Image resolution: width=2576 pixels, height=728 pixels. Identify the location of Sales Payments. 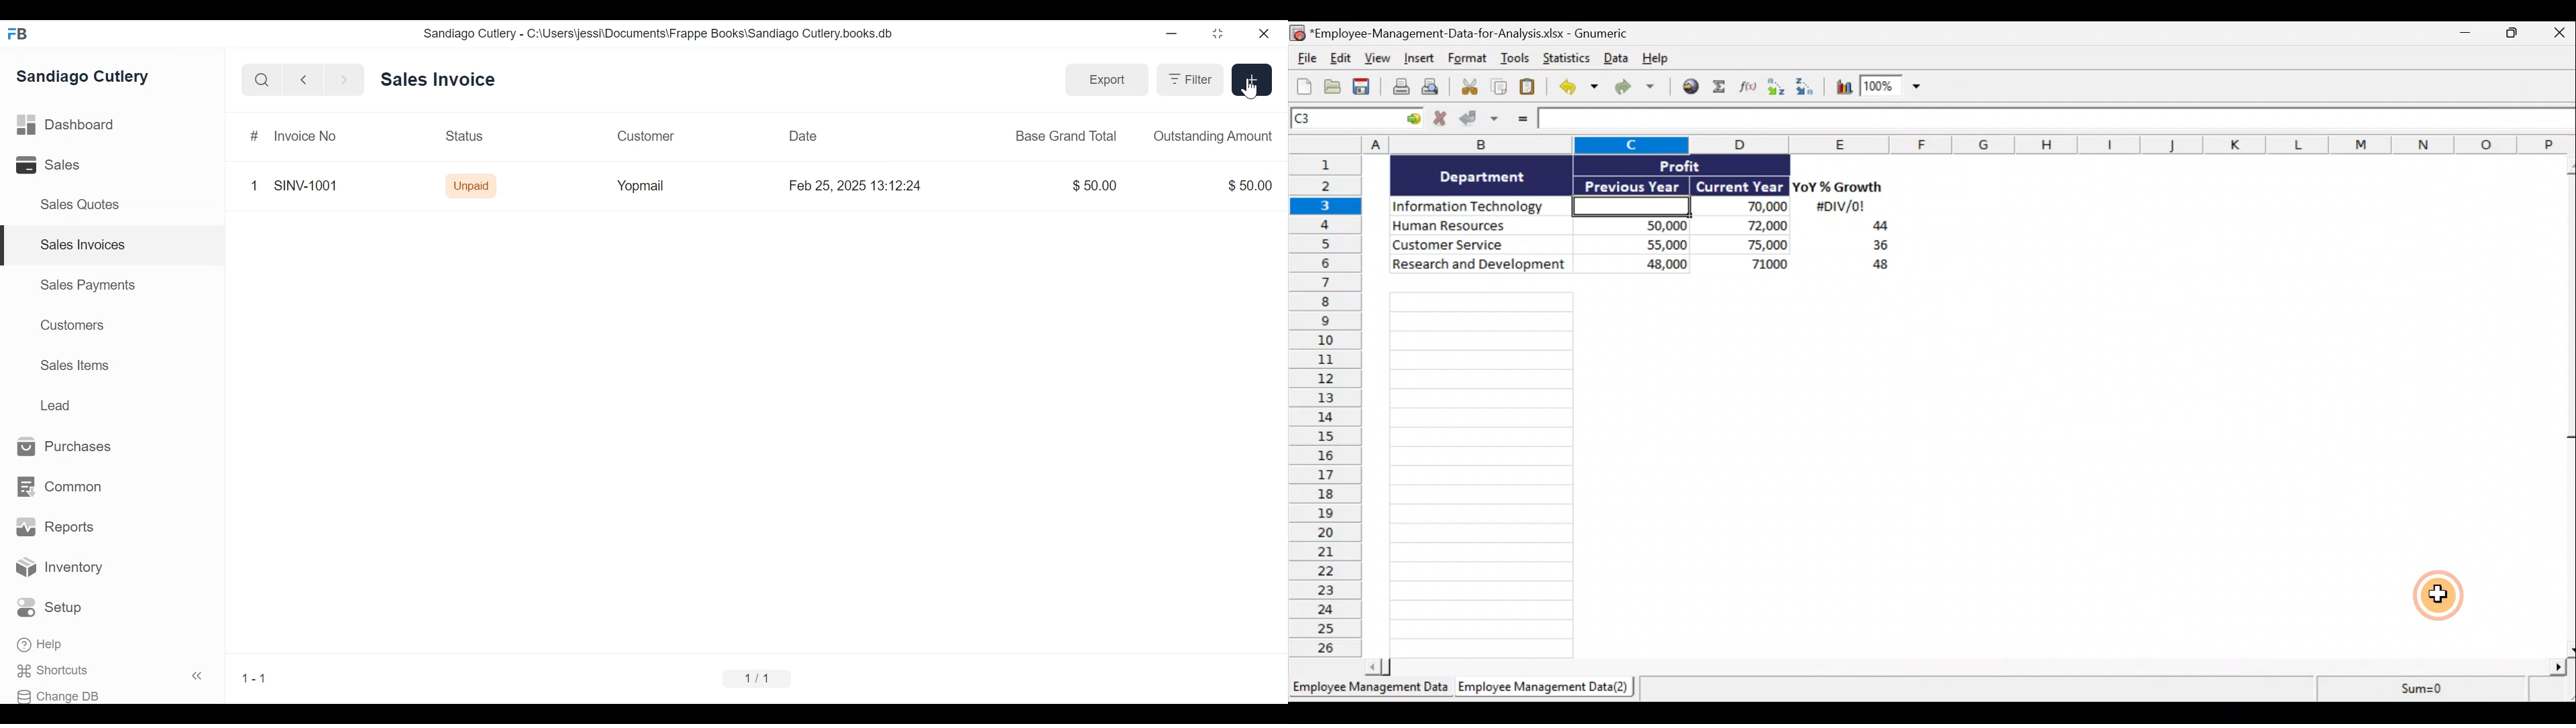
(87, 285).